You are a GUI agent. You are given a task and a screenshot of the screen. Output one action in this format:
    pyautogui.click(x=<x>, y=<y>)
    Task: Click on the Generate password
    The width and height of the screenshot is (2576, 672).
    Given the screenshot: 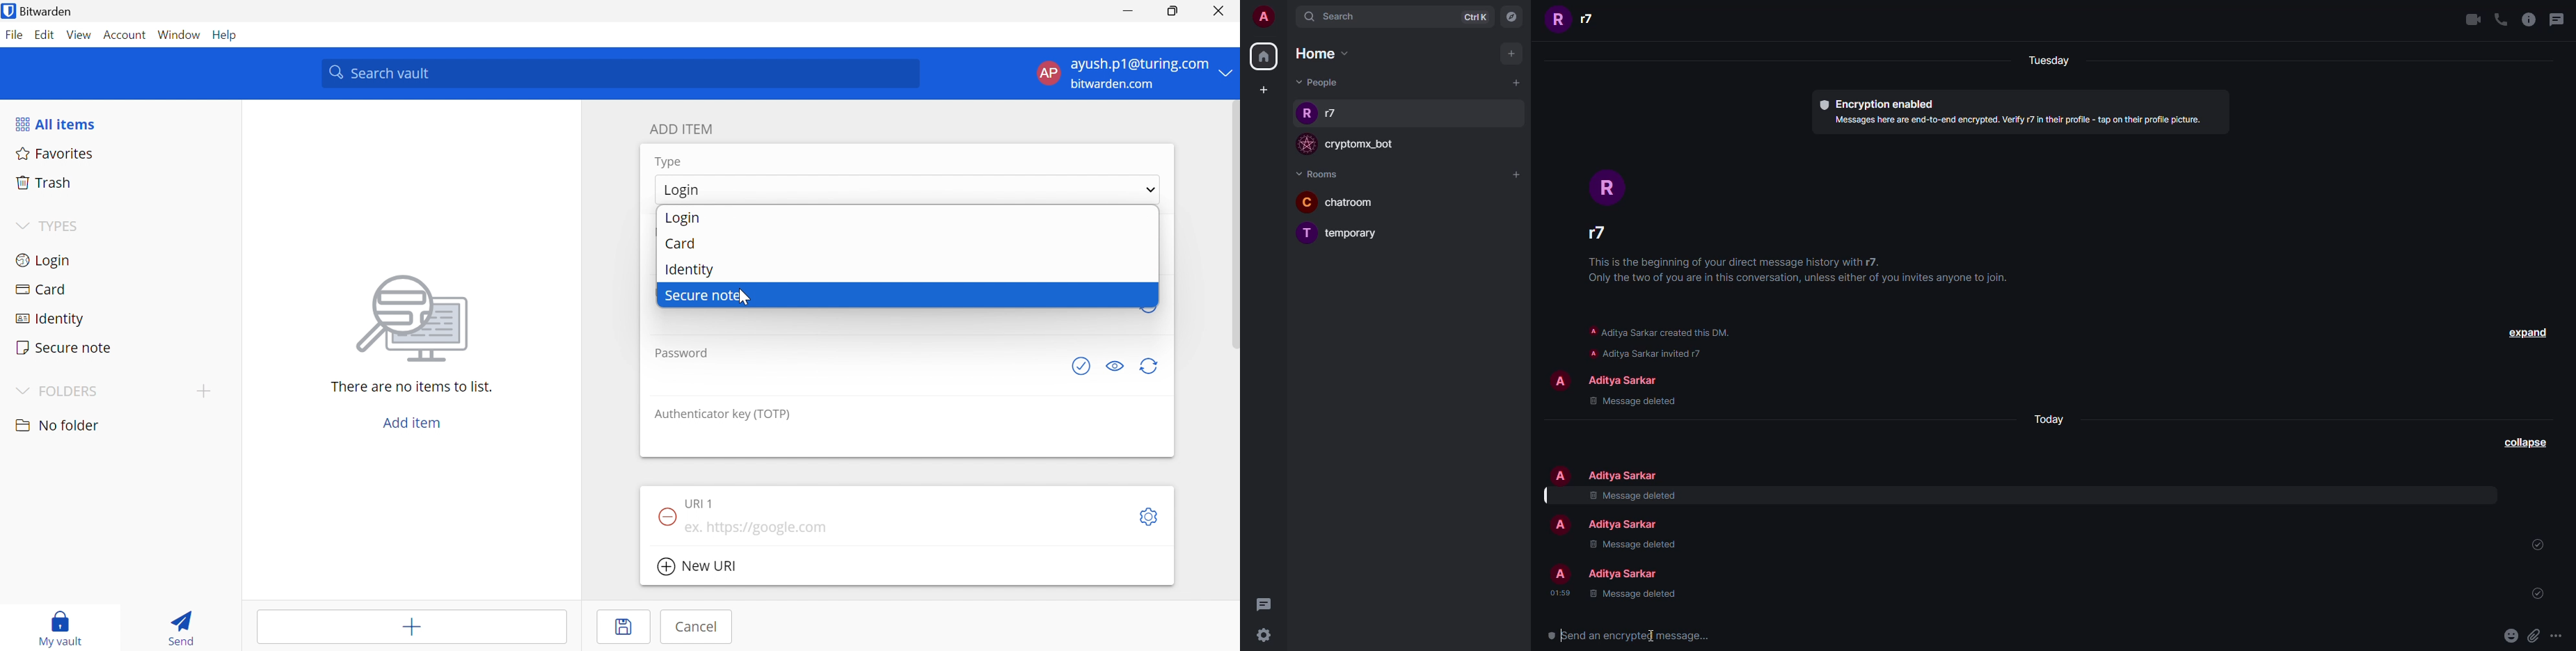 What is the action you would take?
    pyautogui.click(x=1150, y=368)
    